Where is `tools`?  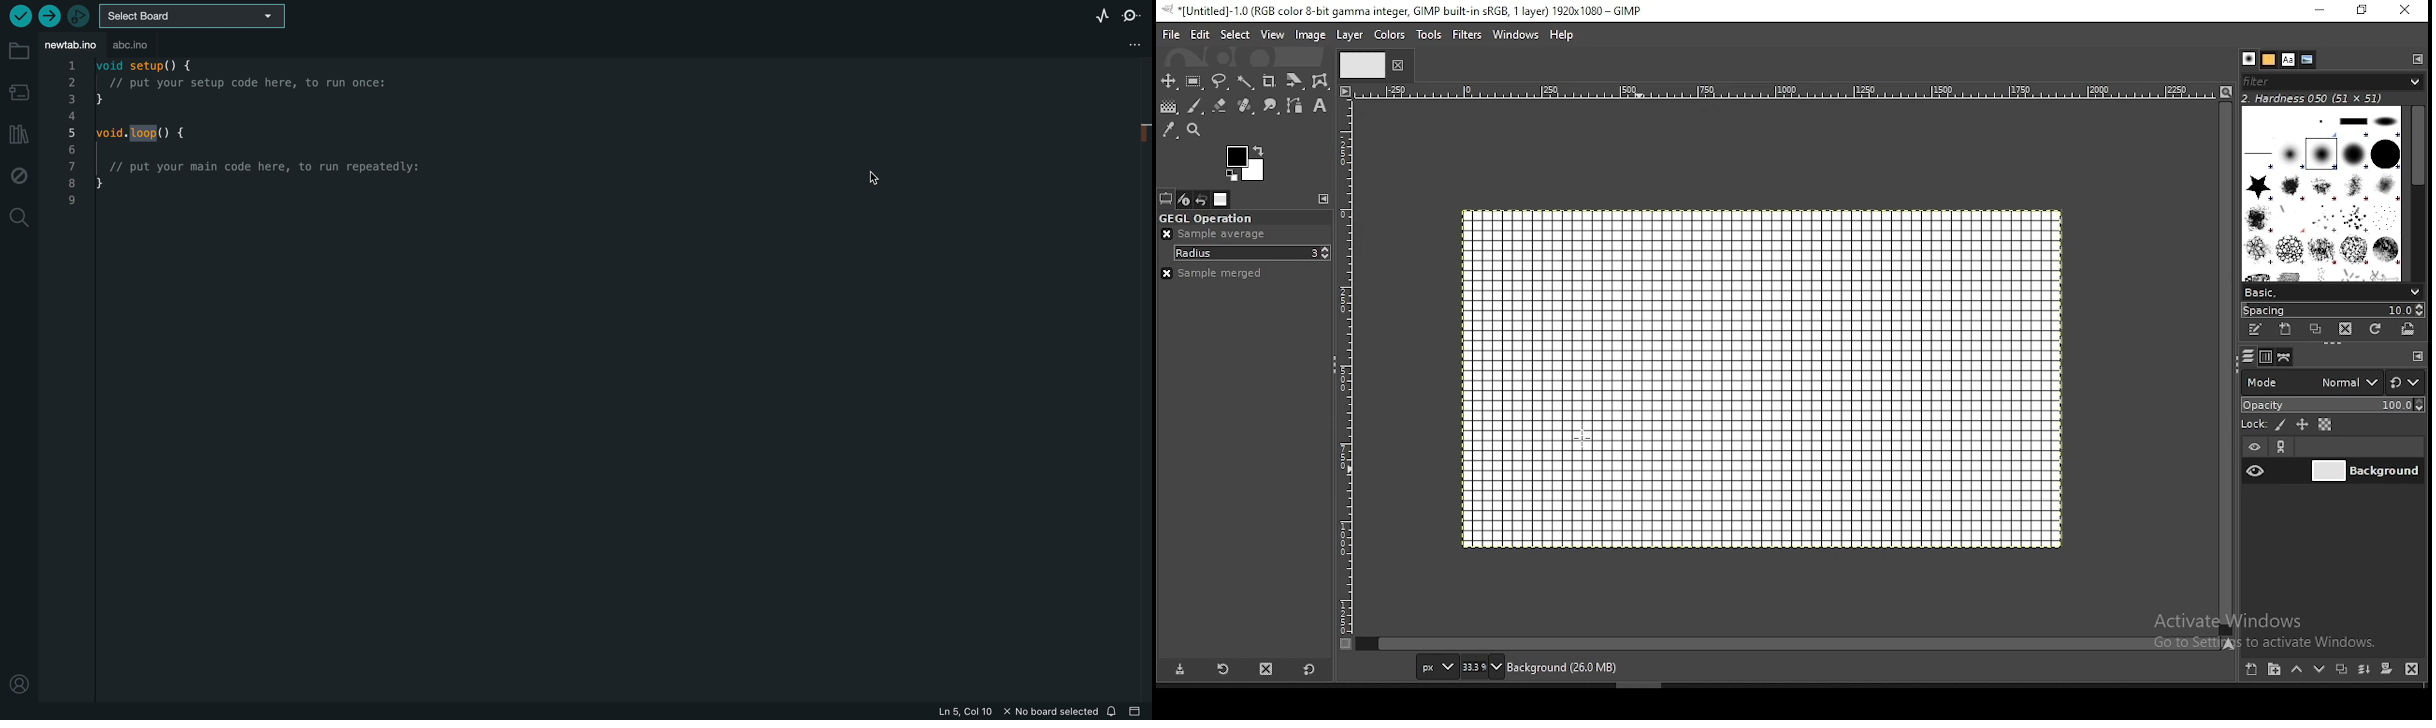 tools is located at coordinates (1432, 35).